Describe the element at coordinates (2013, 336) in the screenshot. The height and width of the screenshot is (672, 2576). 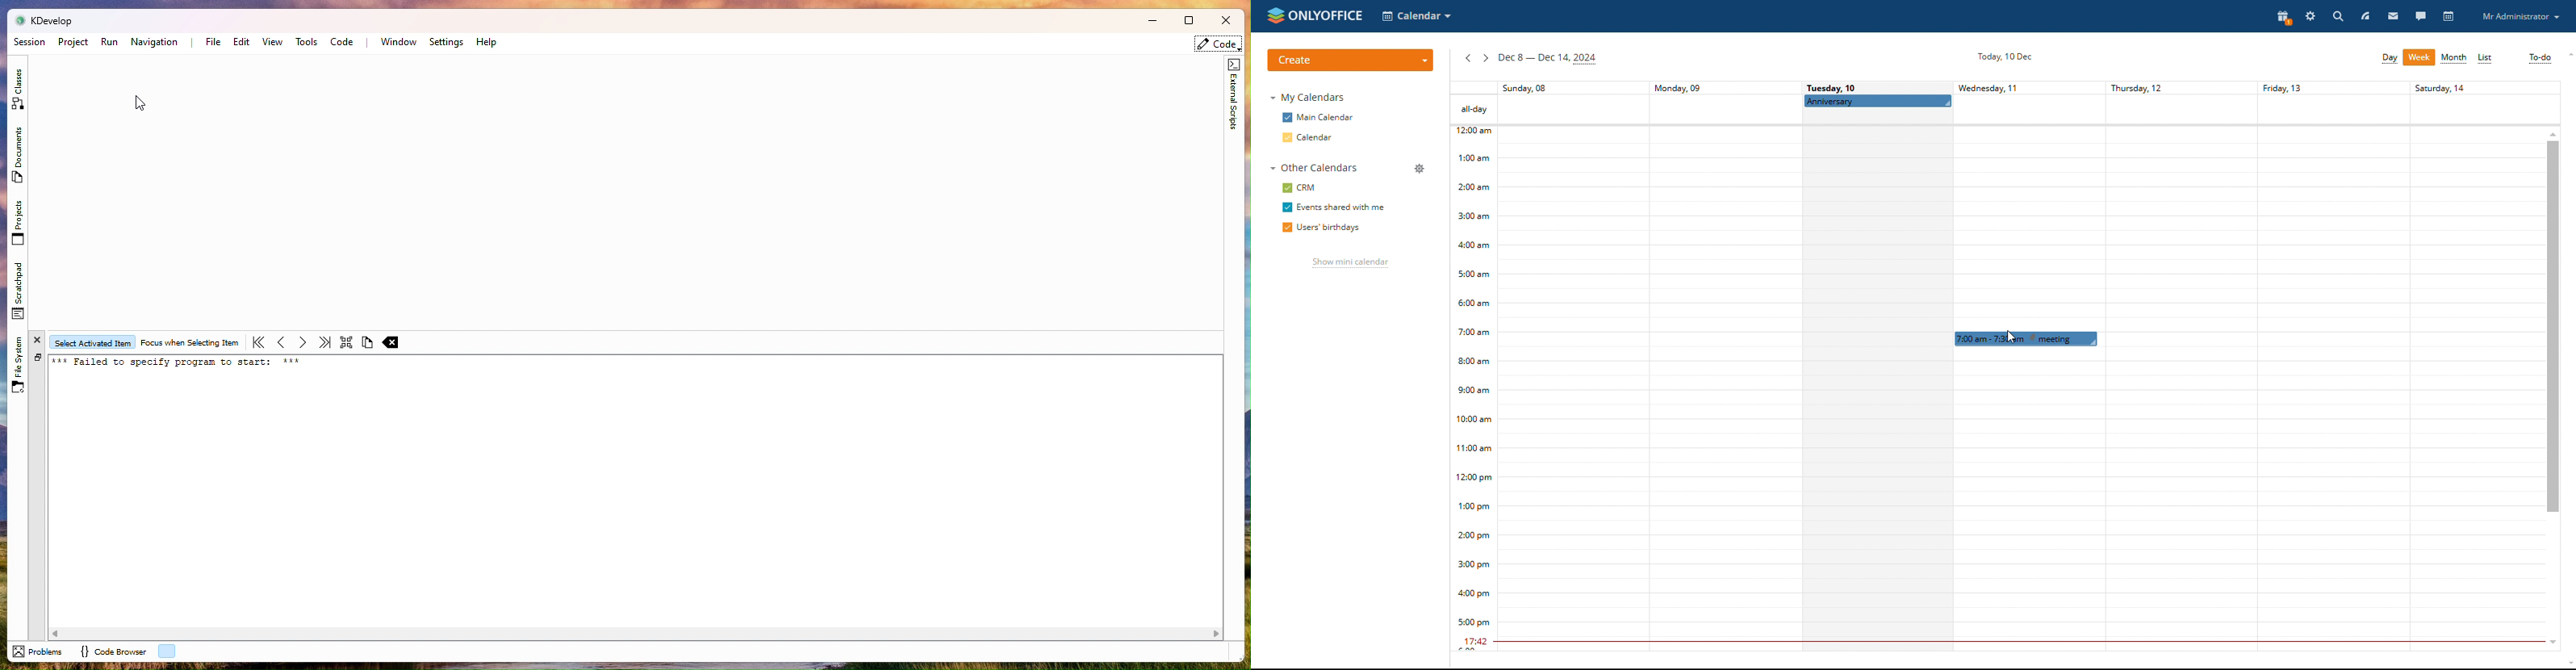
I see `cursor` at that location.